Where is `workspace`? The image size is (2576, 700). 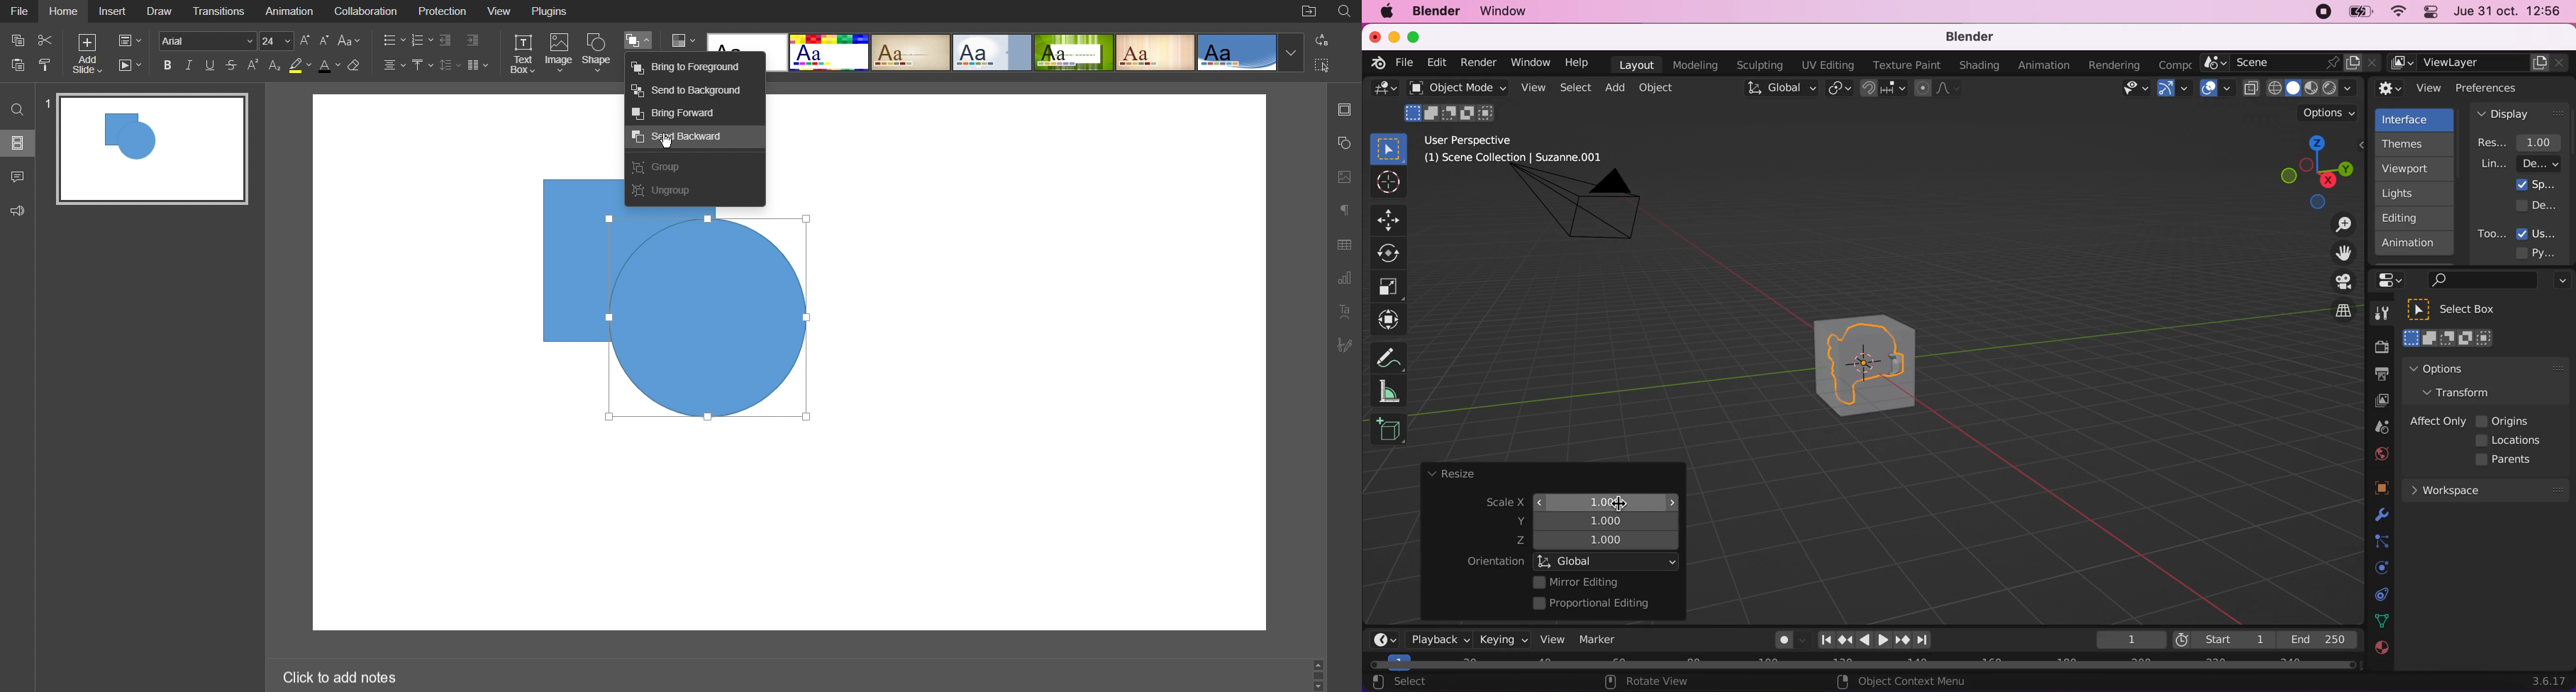 workspace is located at coordinates (2485, 489).